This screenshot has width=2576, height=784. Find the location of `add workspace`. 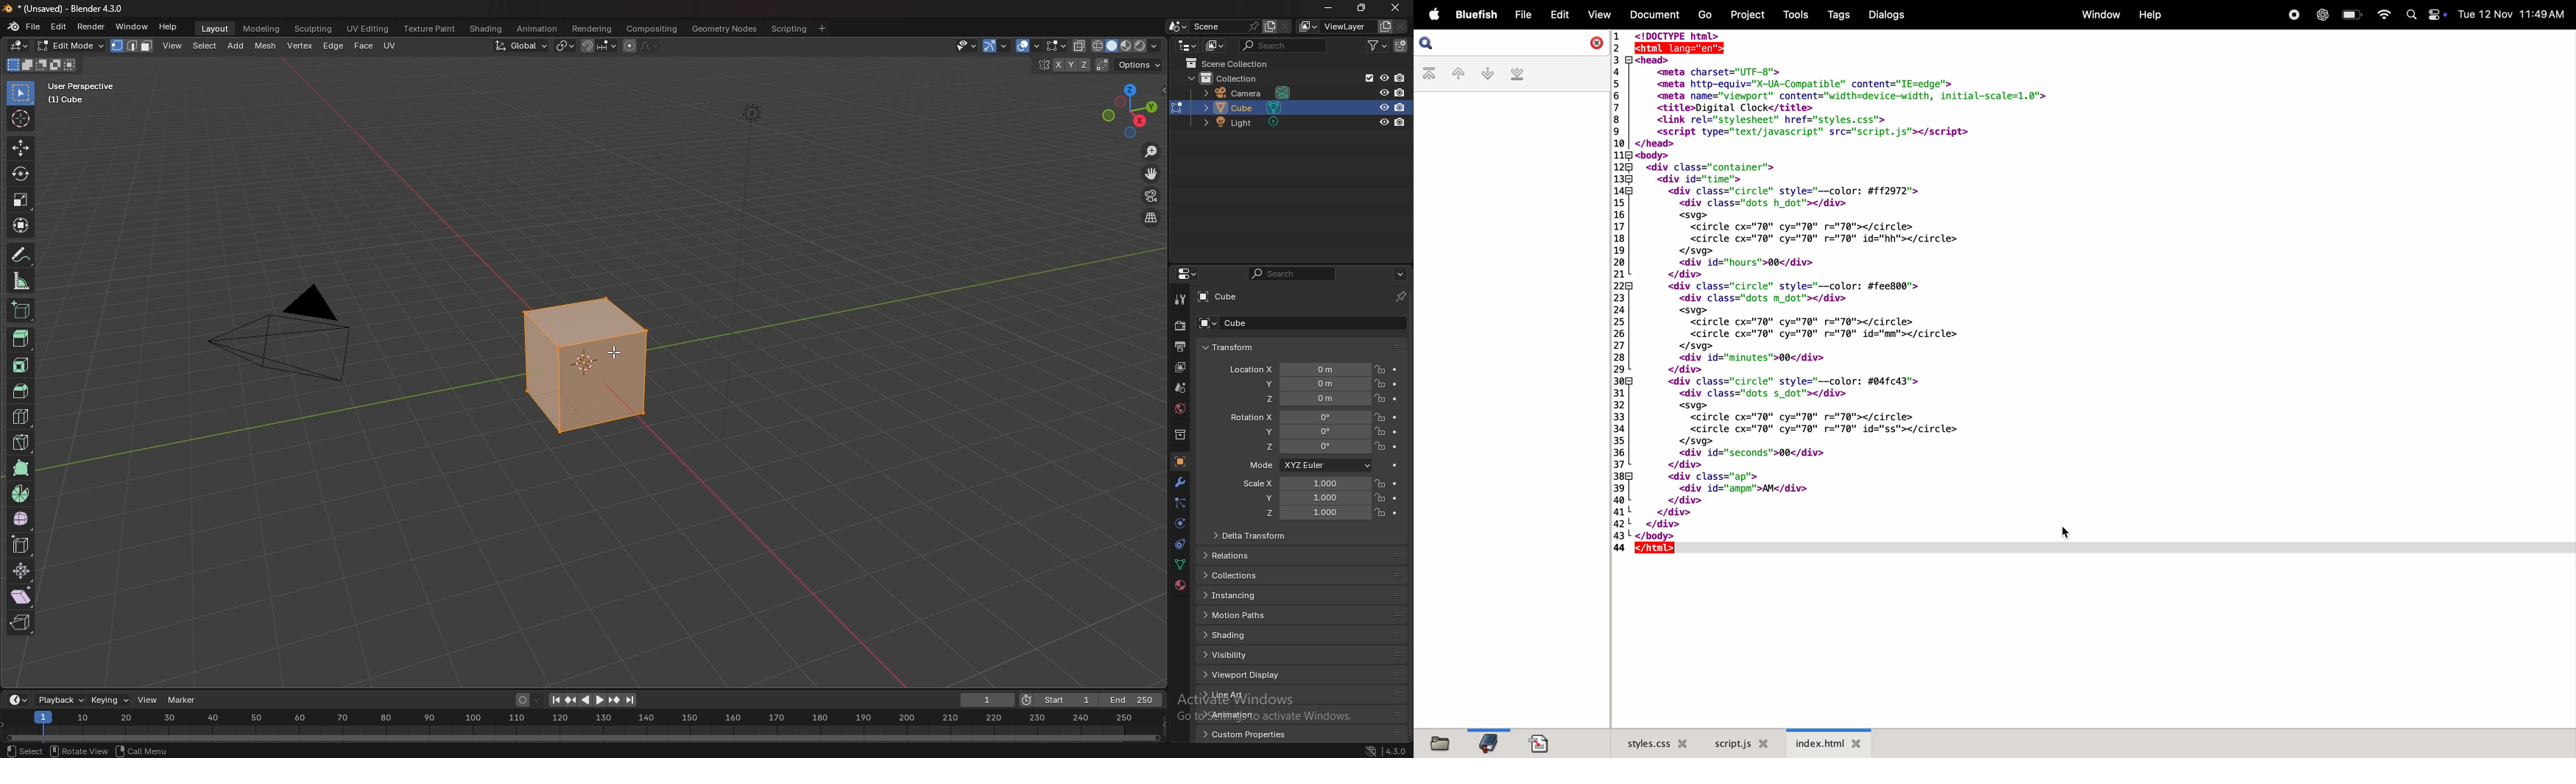

add workspace is located at coordinates (821, 29).